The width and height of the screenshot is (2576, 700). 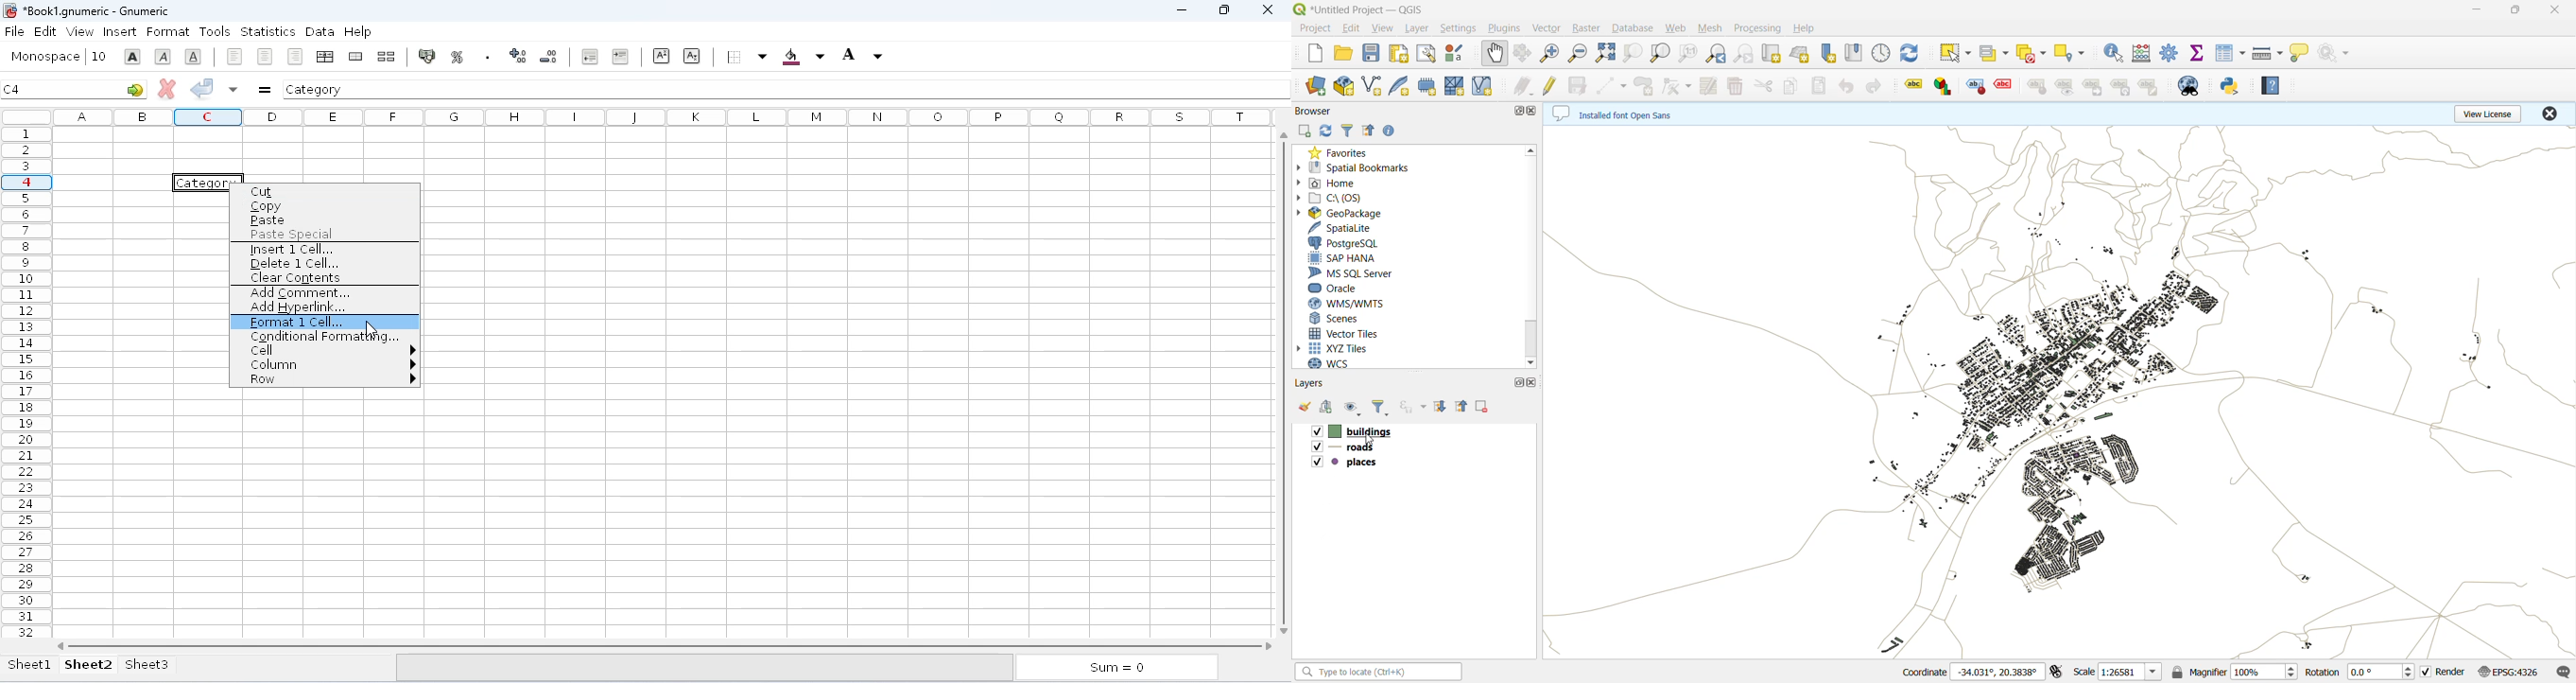 I want to click on row, so click(x=331, y=380).